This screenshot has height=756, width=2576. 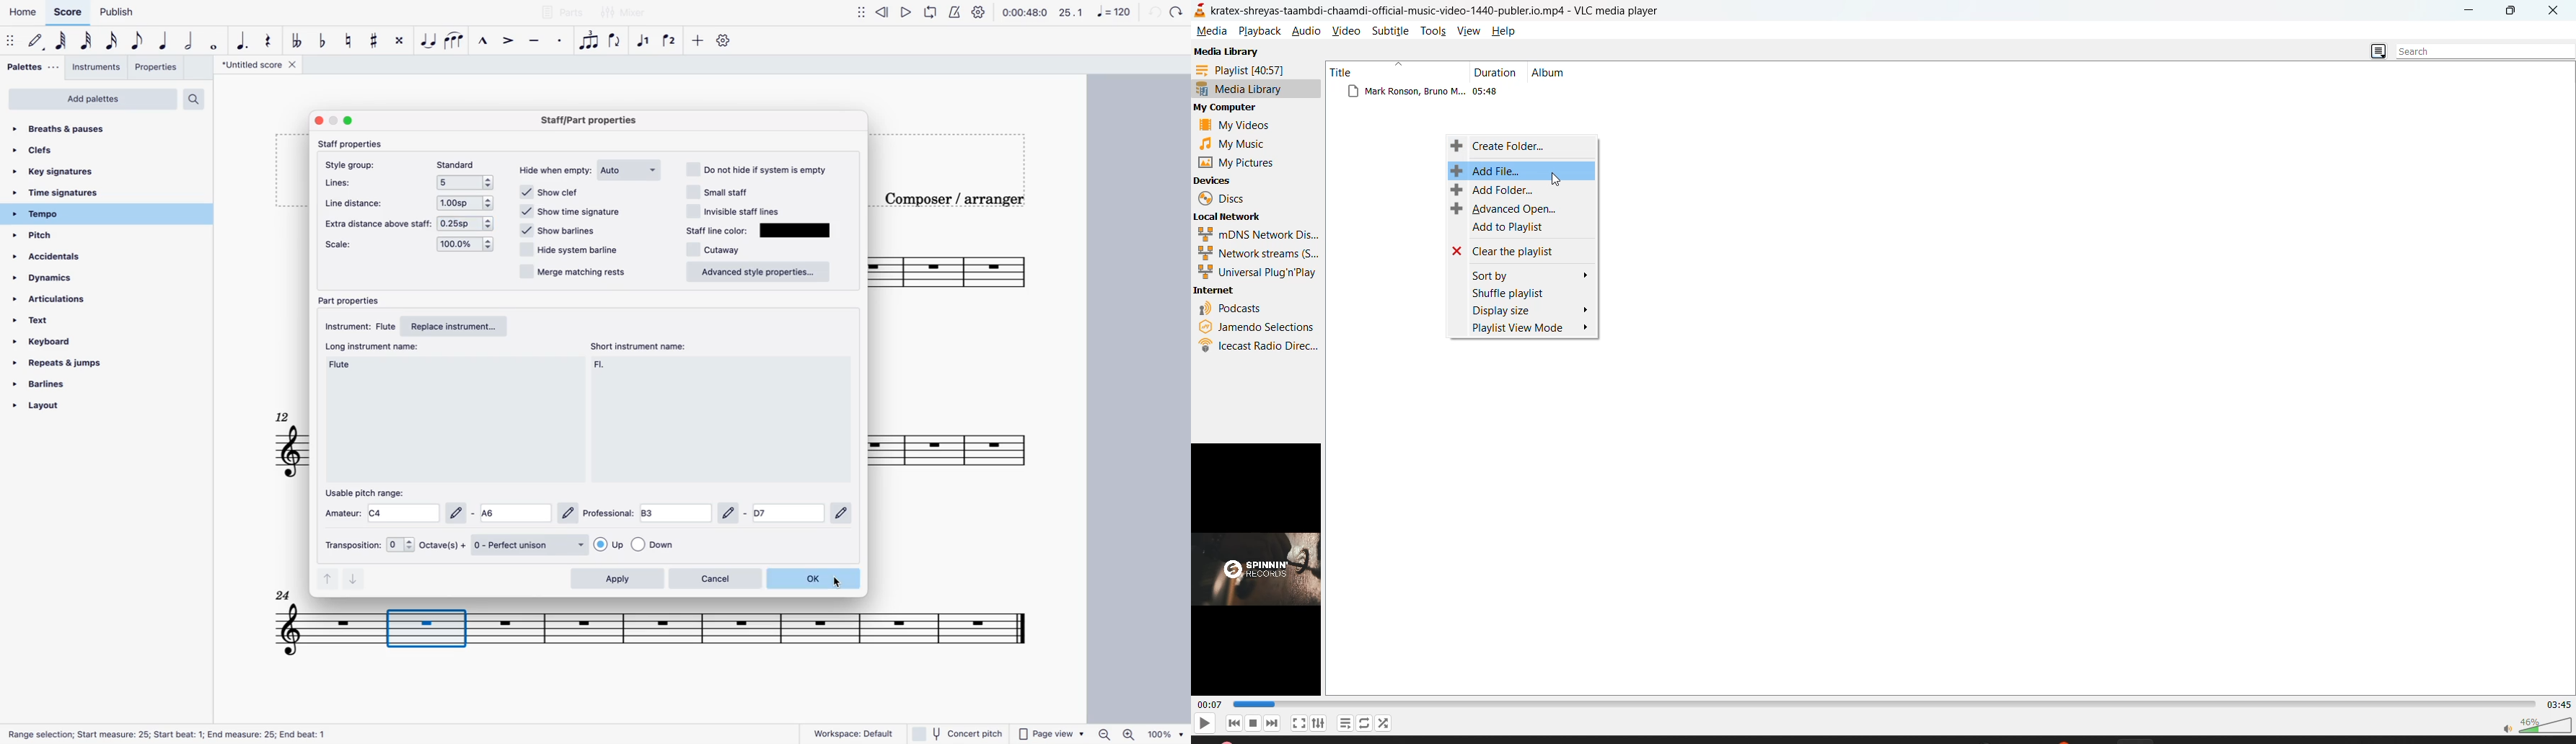 I want to click on invisible staff line, so click(x=735, y=211).